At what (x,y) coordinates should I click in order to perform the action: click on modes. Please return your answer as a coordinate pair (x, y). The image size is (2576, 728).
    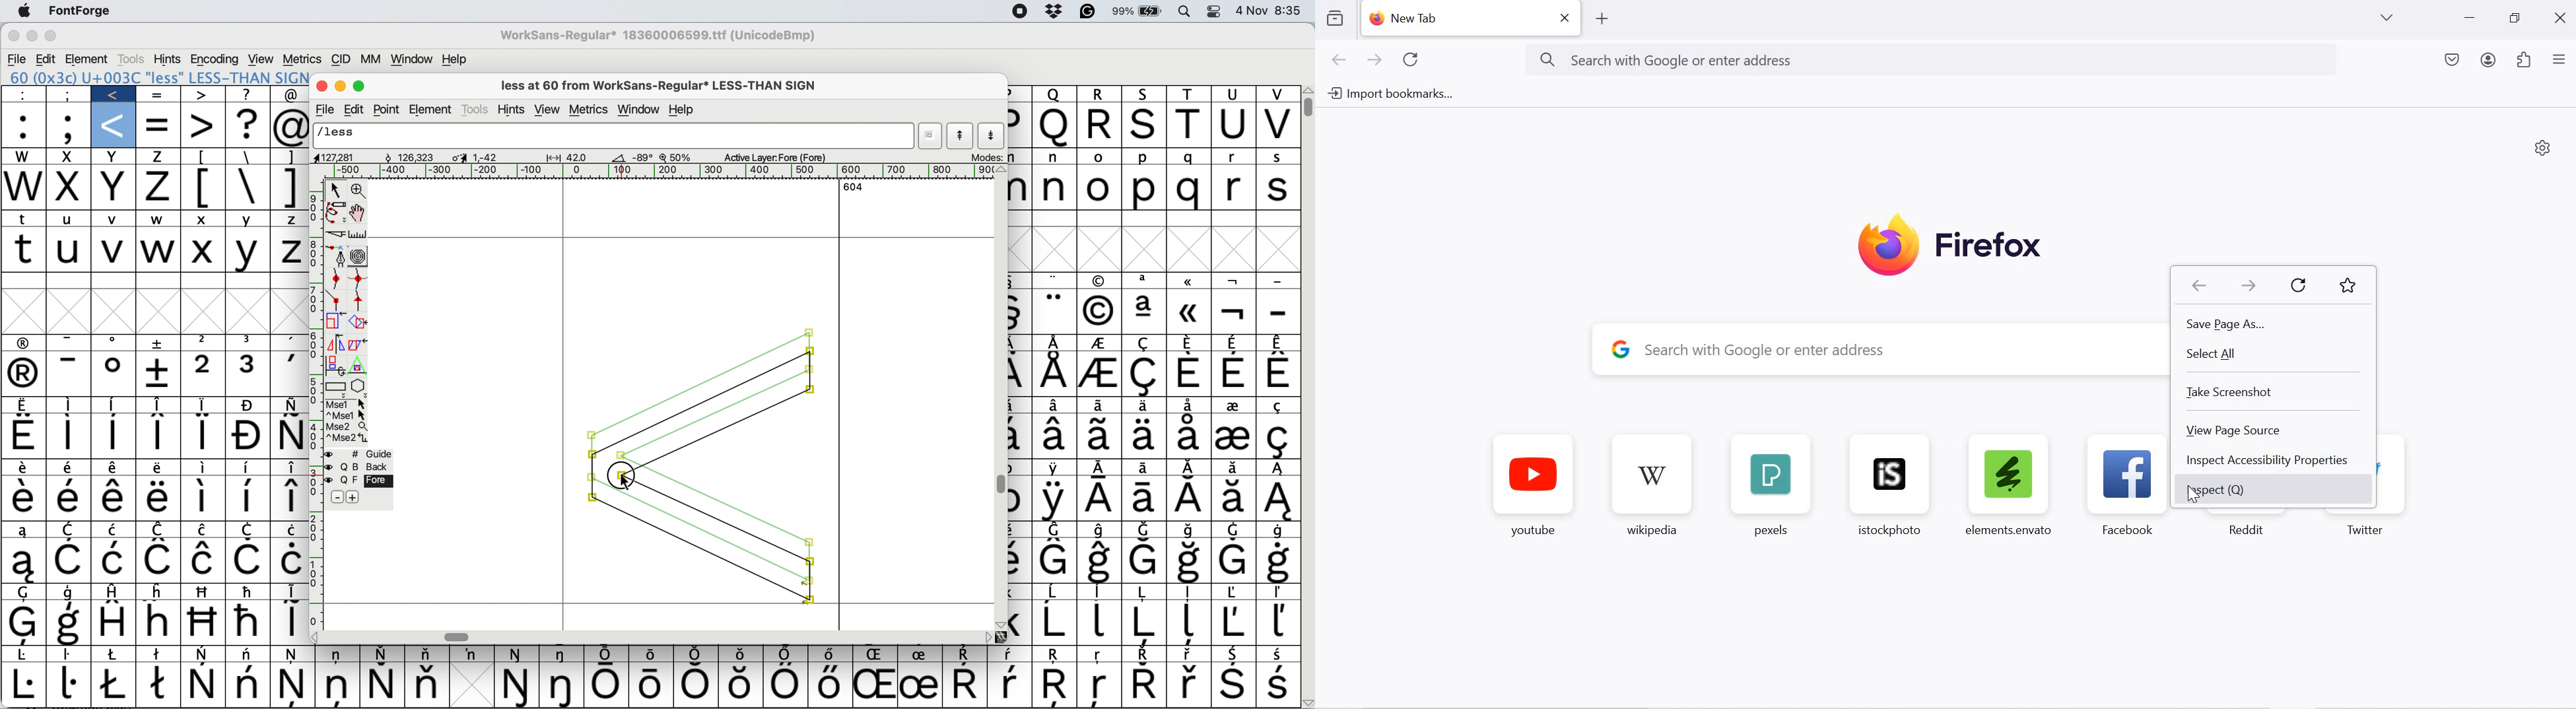
    Looking at the image, I should click on (989, 157).